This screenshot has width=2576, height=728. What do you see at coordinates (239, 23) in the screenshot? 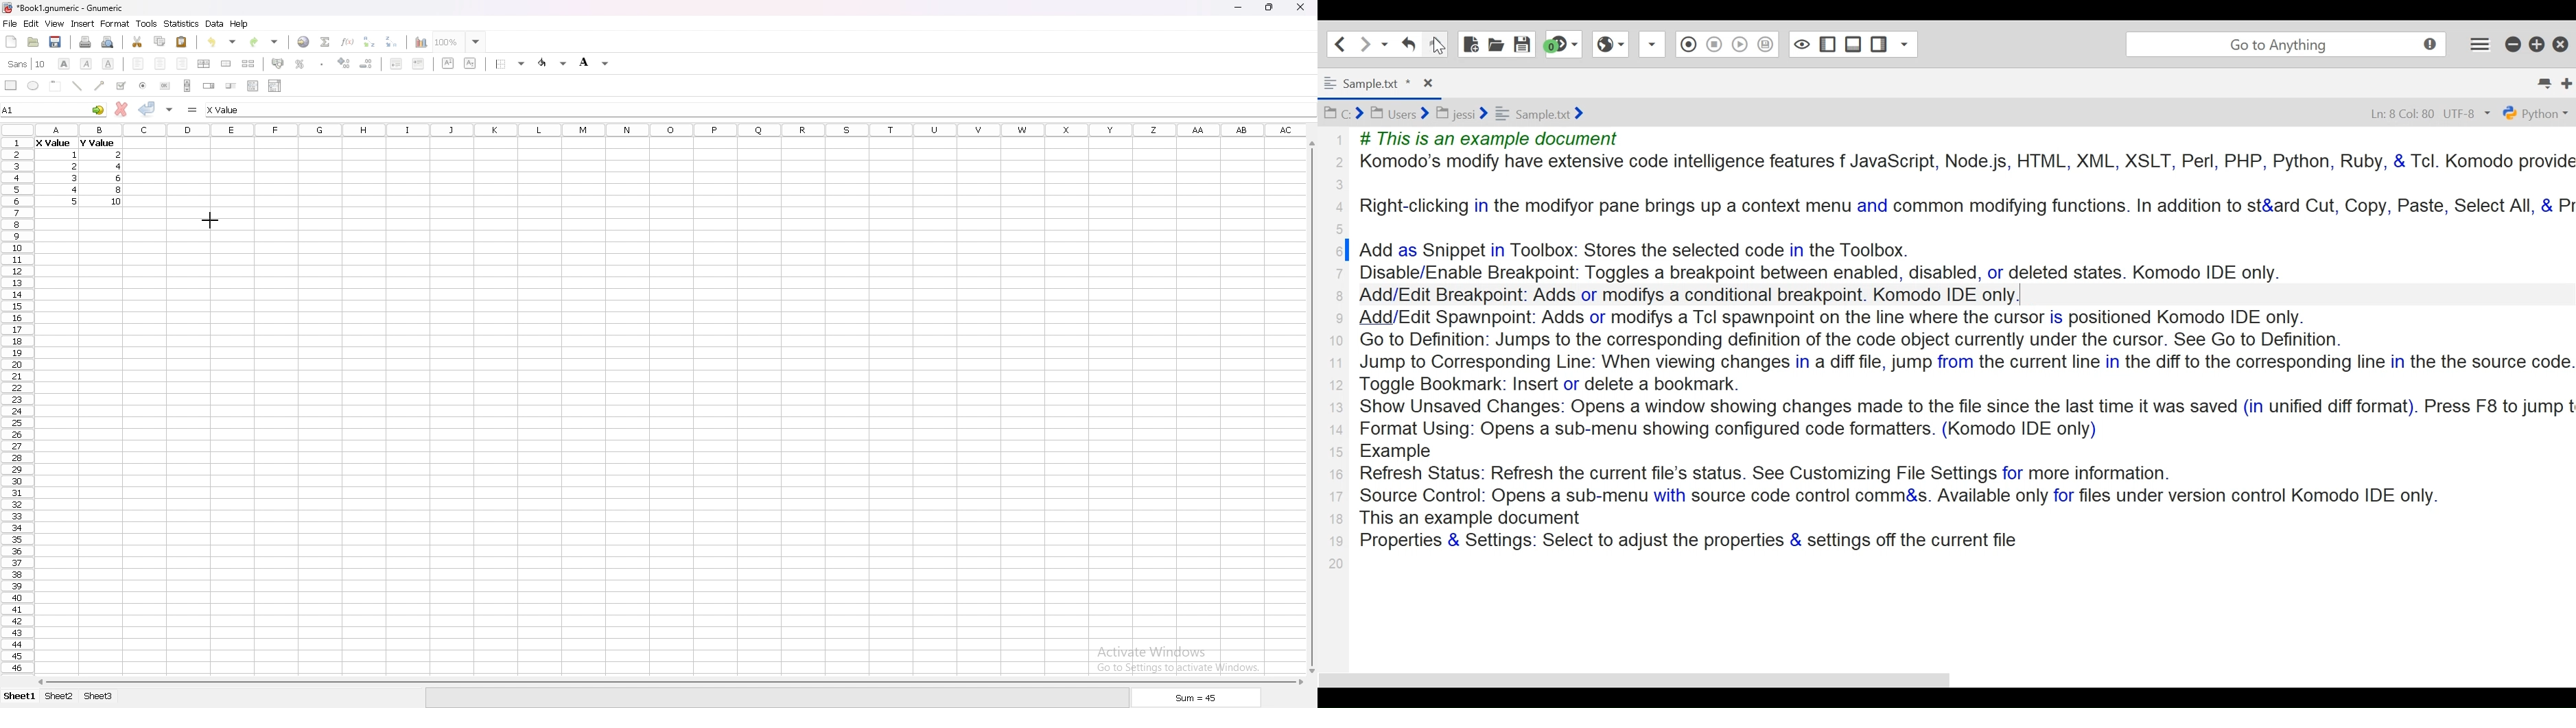
I see `help` at bounding box center [239, 23].